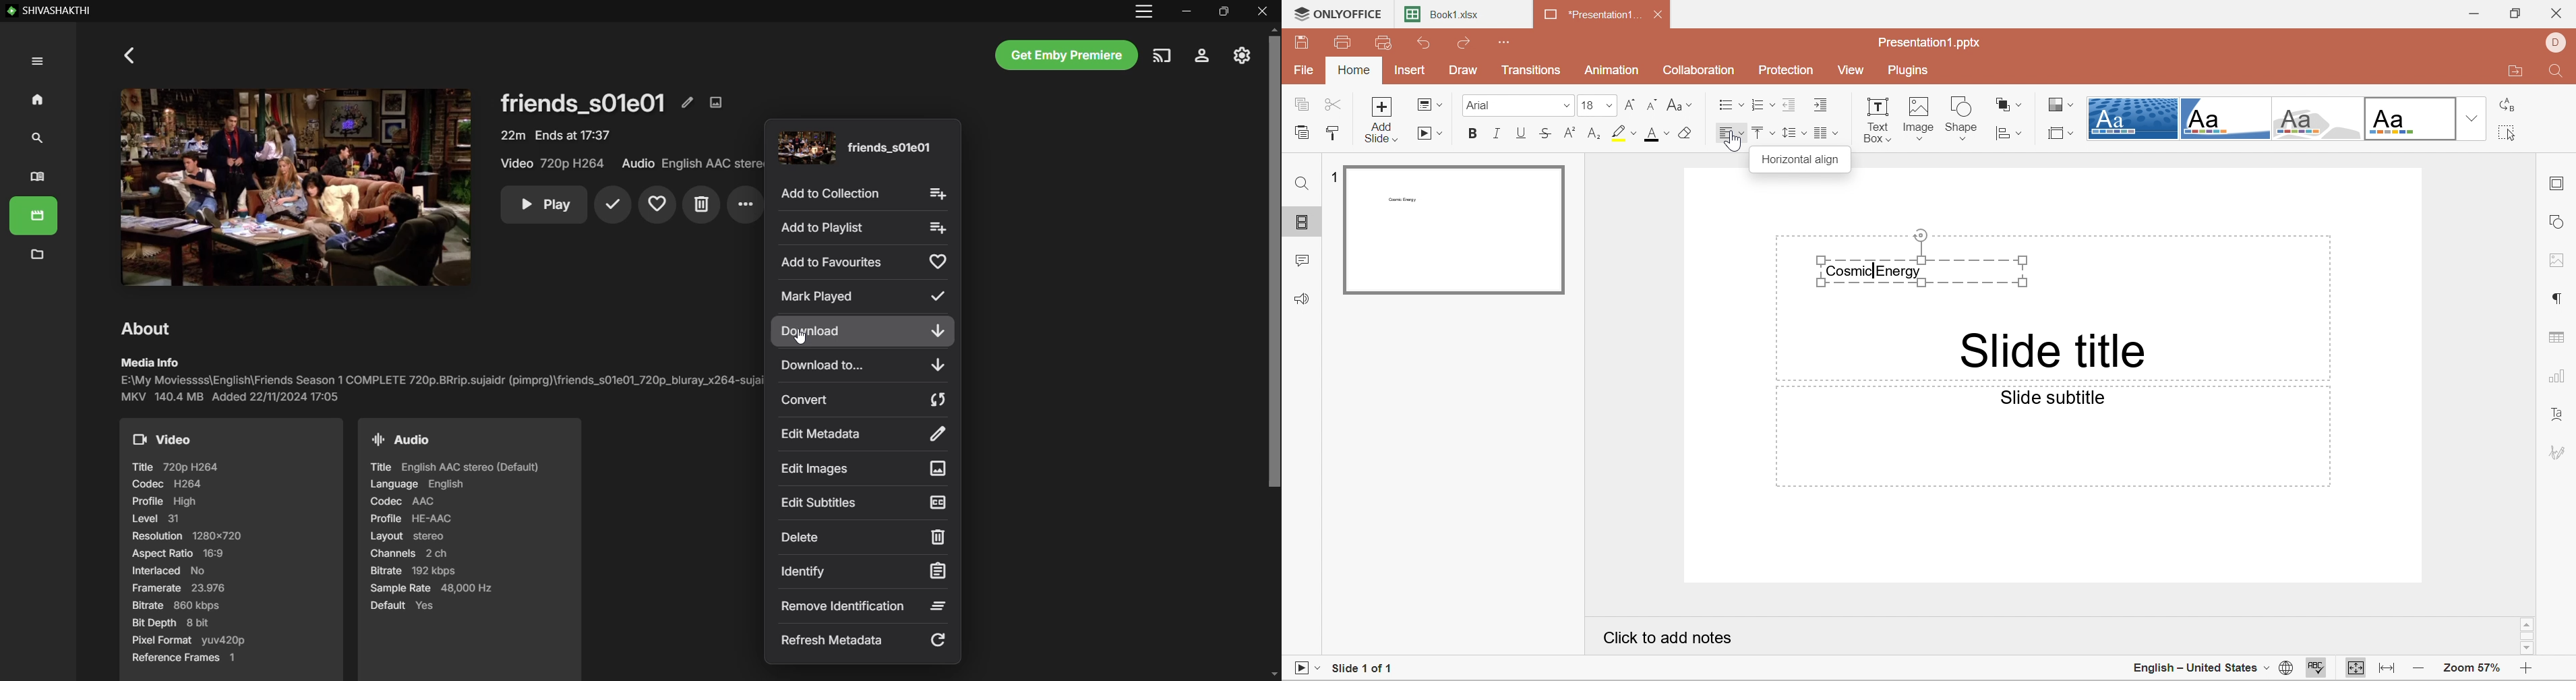 This screenshot has height=700, width=2576. Describe the element at coordinates (612, 205) in the screenshot. I see `Mark Played` at that location.